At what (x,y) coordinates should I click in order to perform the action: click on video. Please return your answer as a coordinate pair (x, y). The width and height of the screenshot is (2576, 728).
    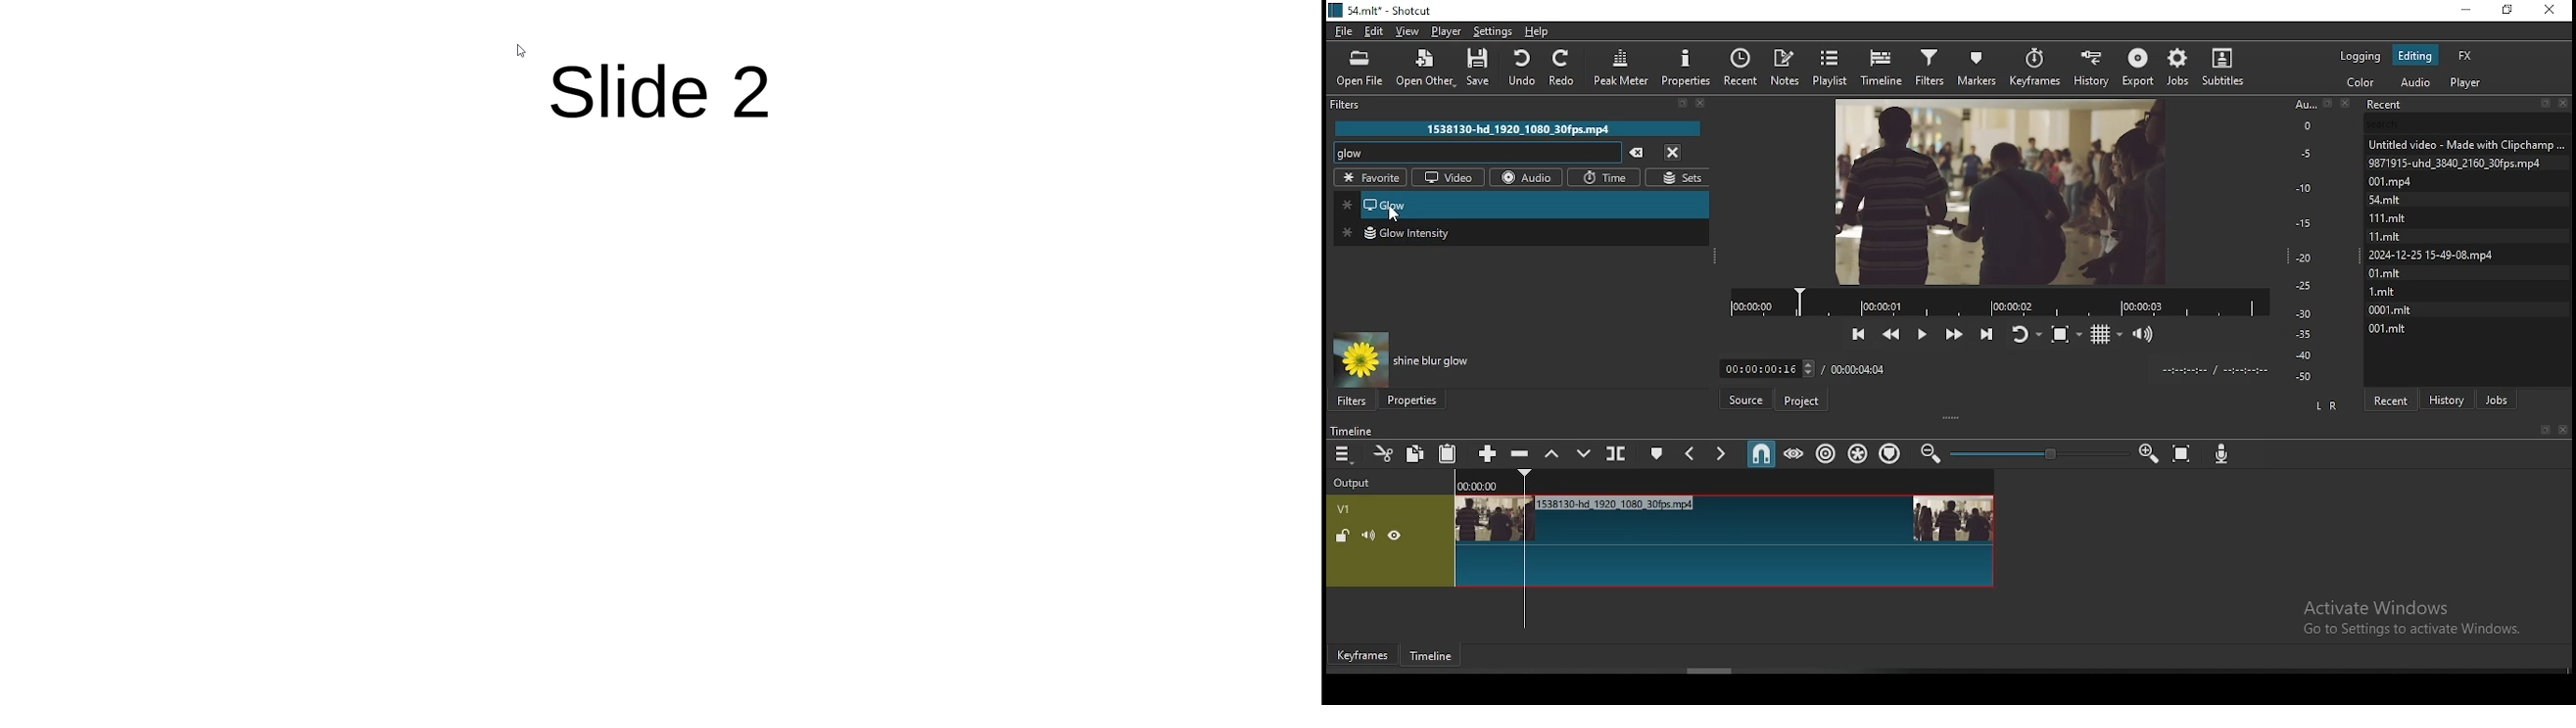
    Looking at the image, I should click on (1449, 176).